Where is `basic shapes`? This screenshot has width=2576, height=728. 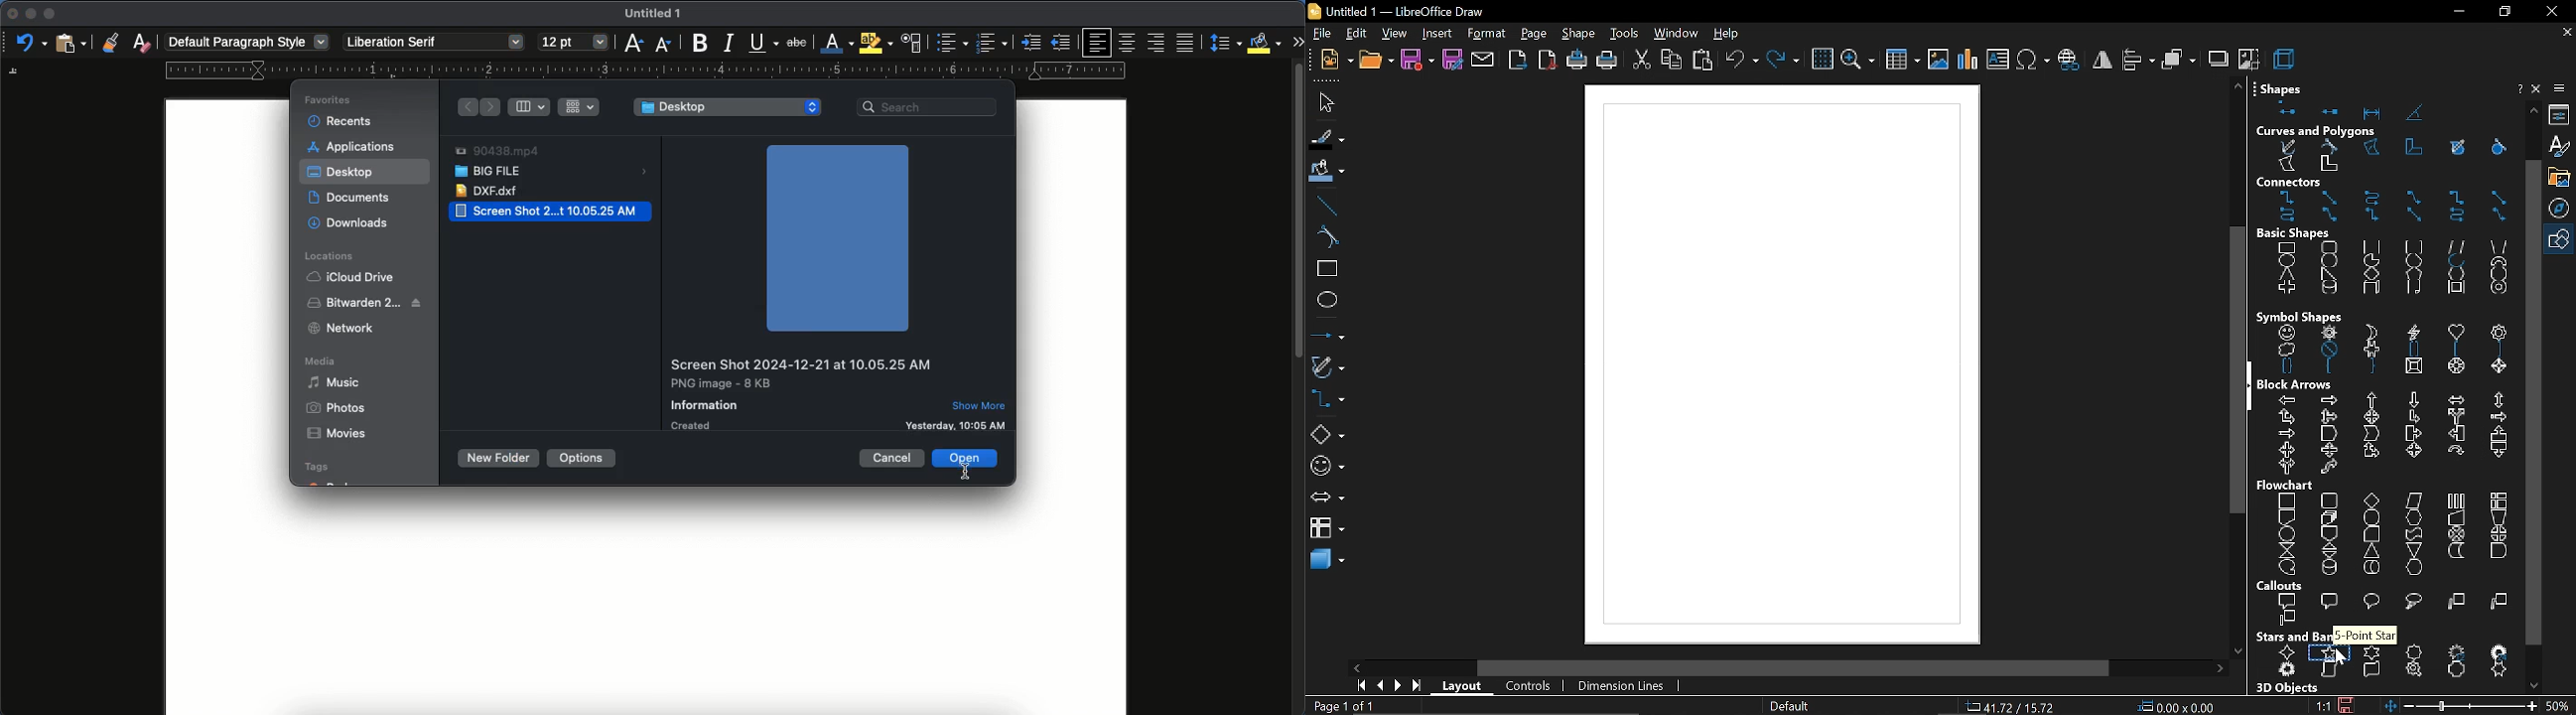 basic shapes is located at coordinates (2562, 239).